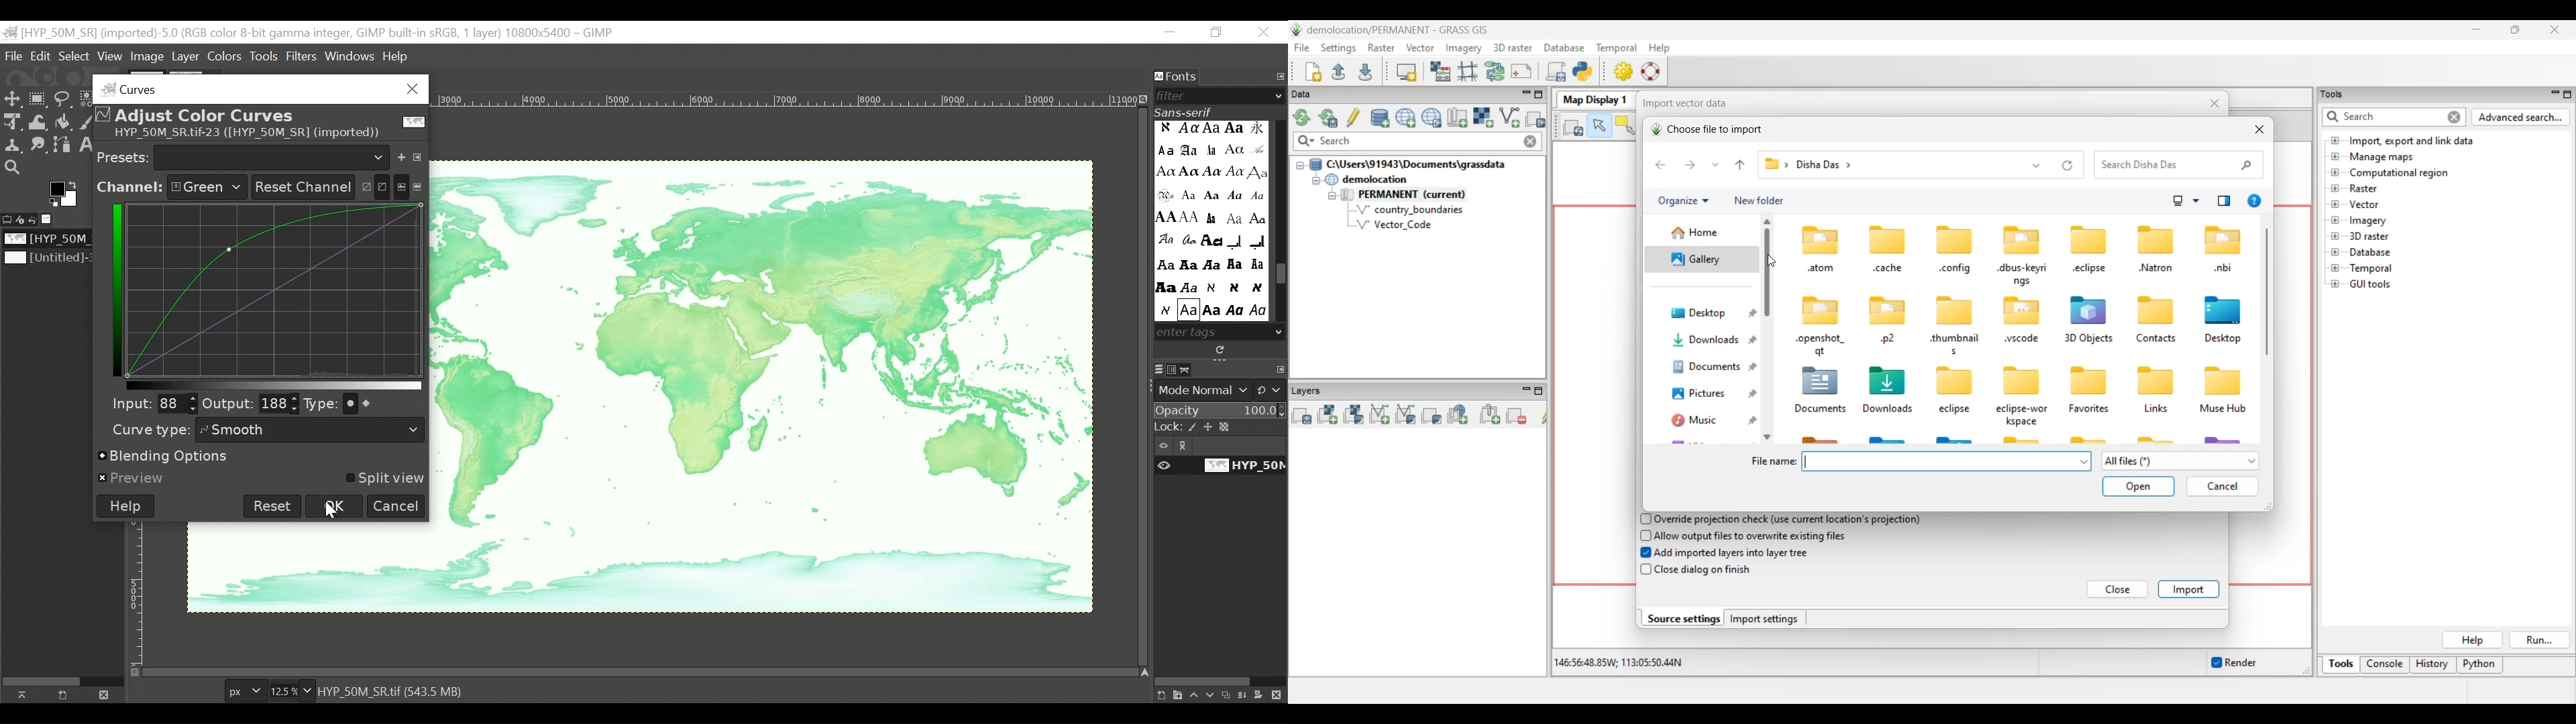 Image resolution: width=2576 pixels, height=728 pixels. I want to click on Edit, so click(42, 56).